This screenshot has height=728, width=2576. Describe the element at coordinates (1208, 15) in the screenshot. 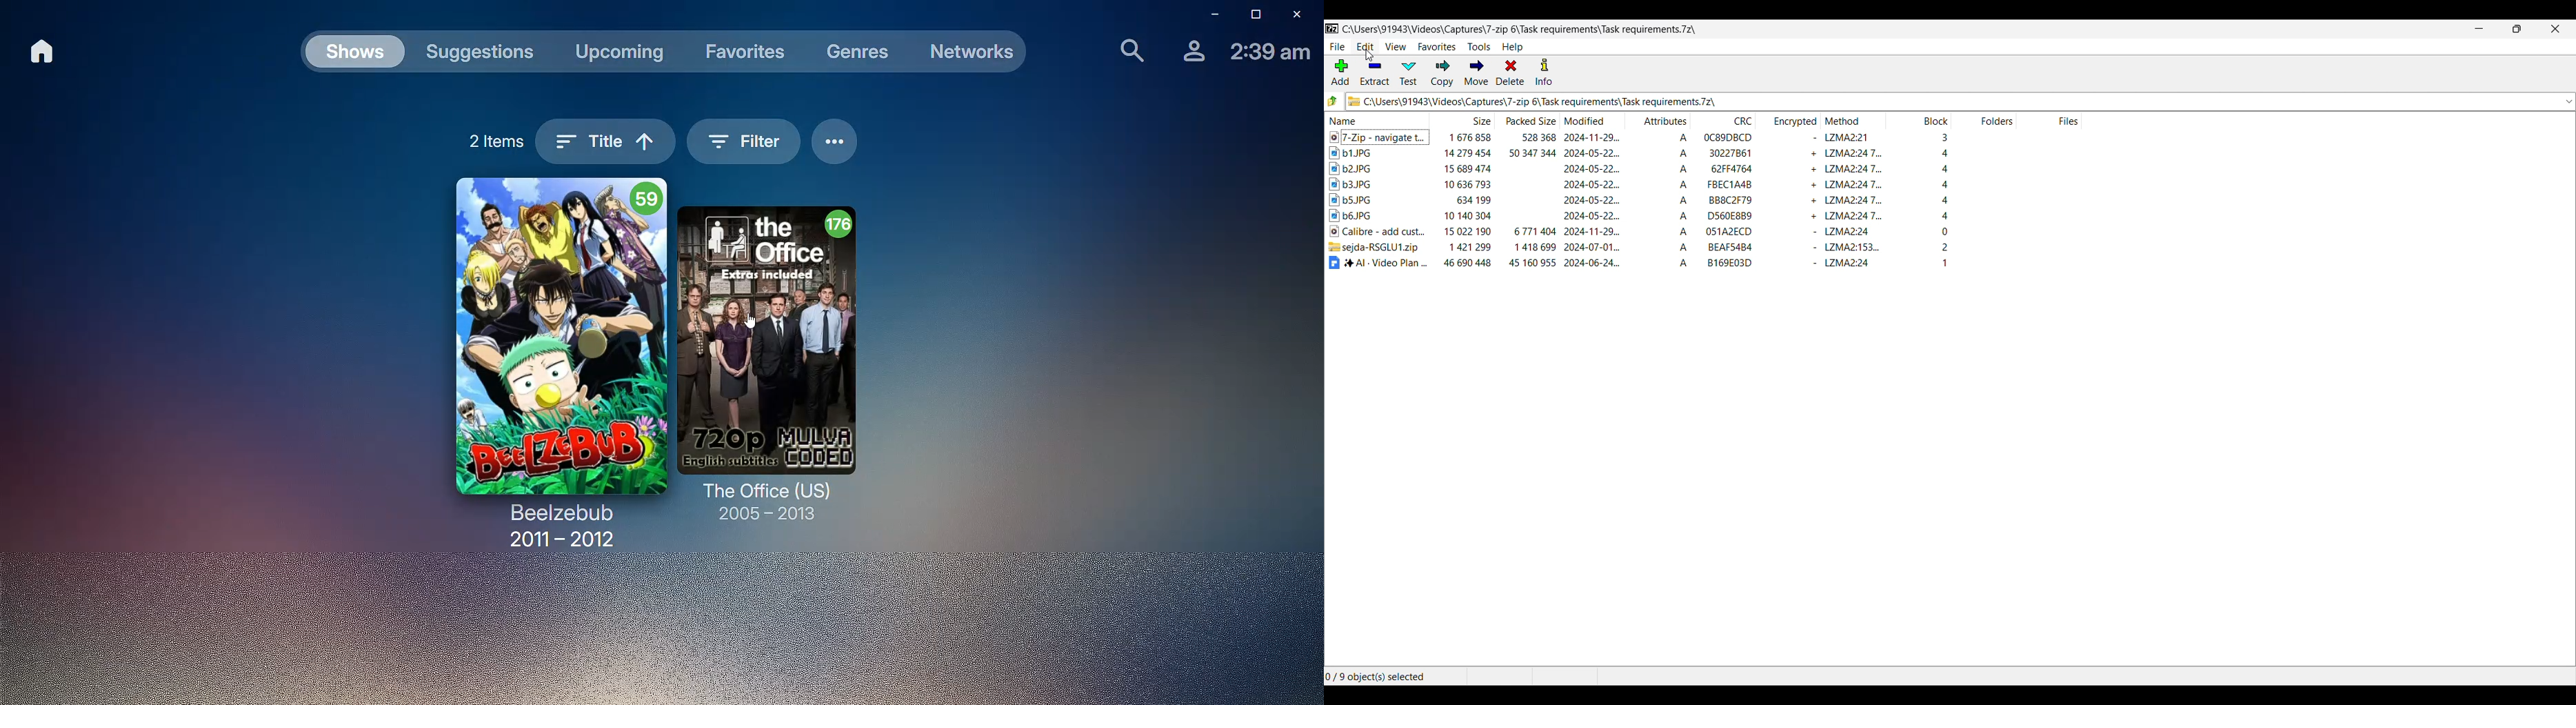

I see `Minimize` at that location.